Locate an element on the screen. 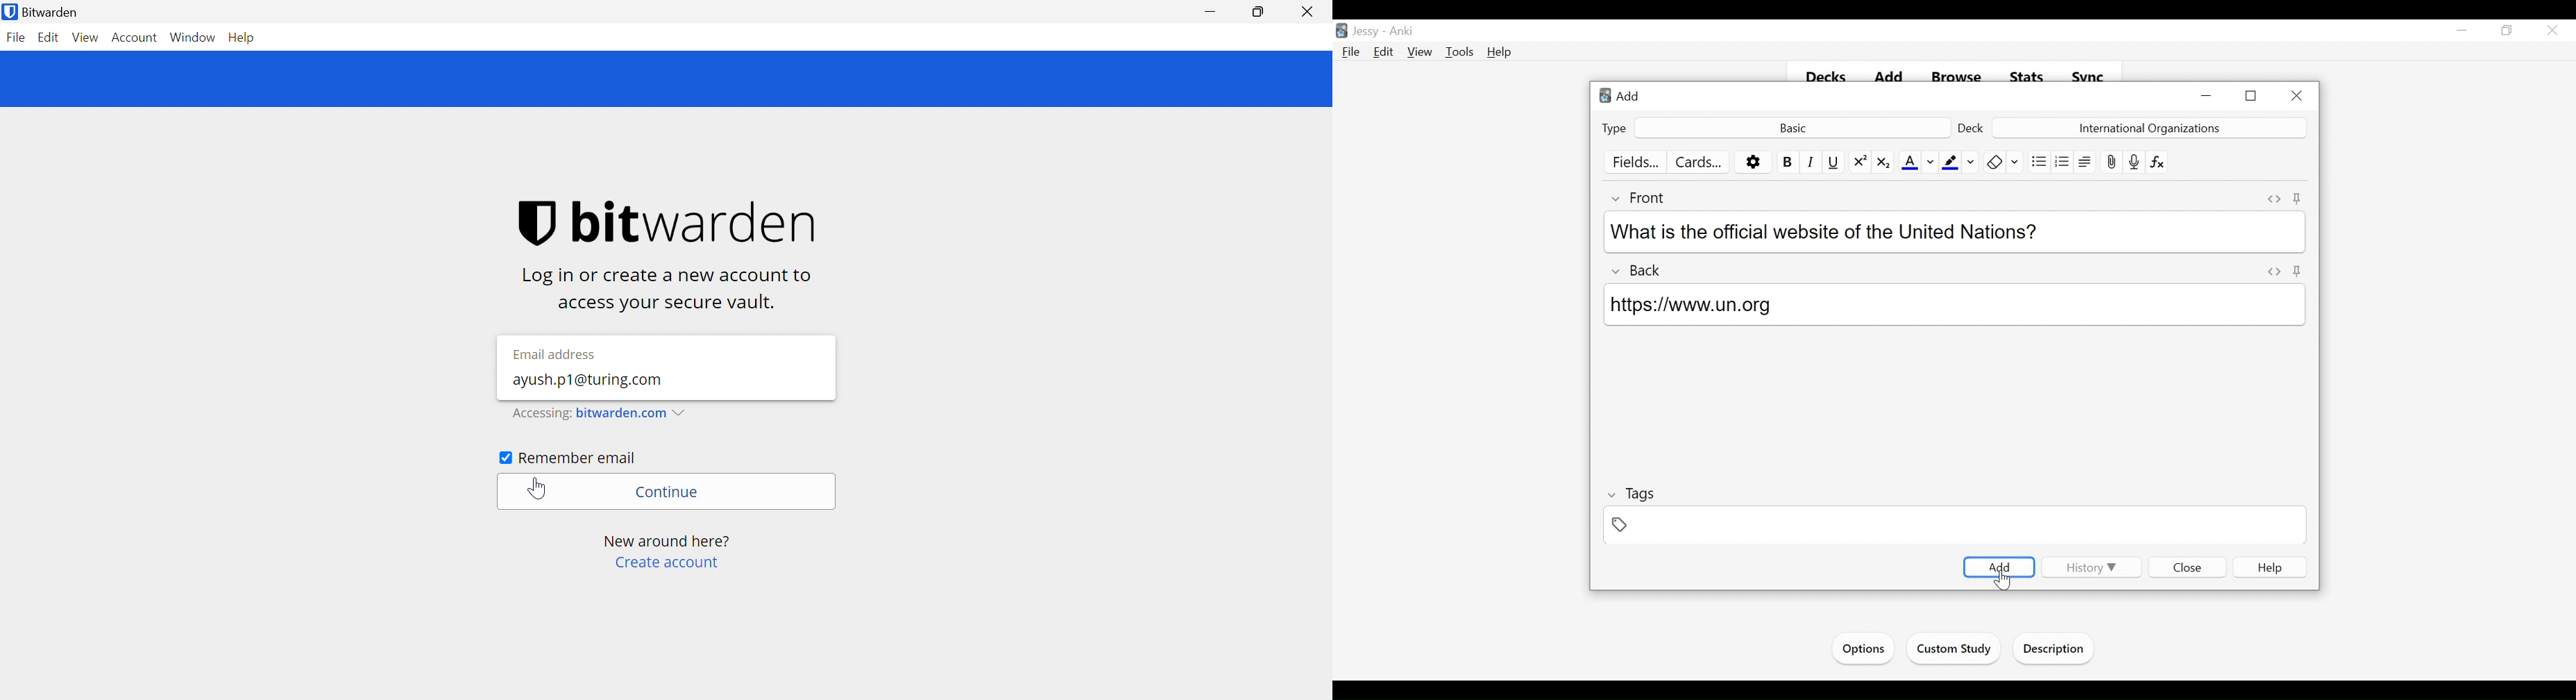 This screenshot has height=700, width=2576. Cursor is located at coordinates (2003, 583).